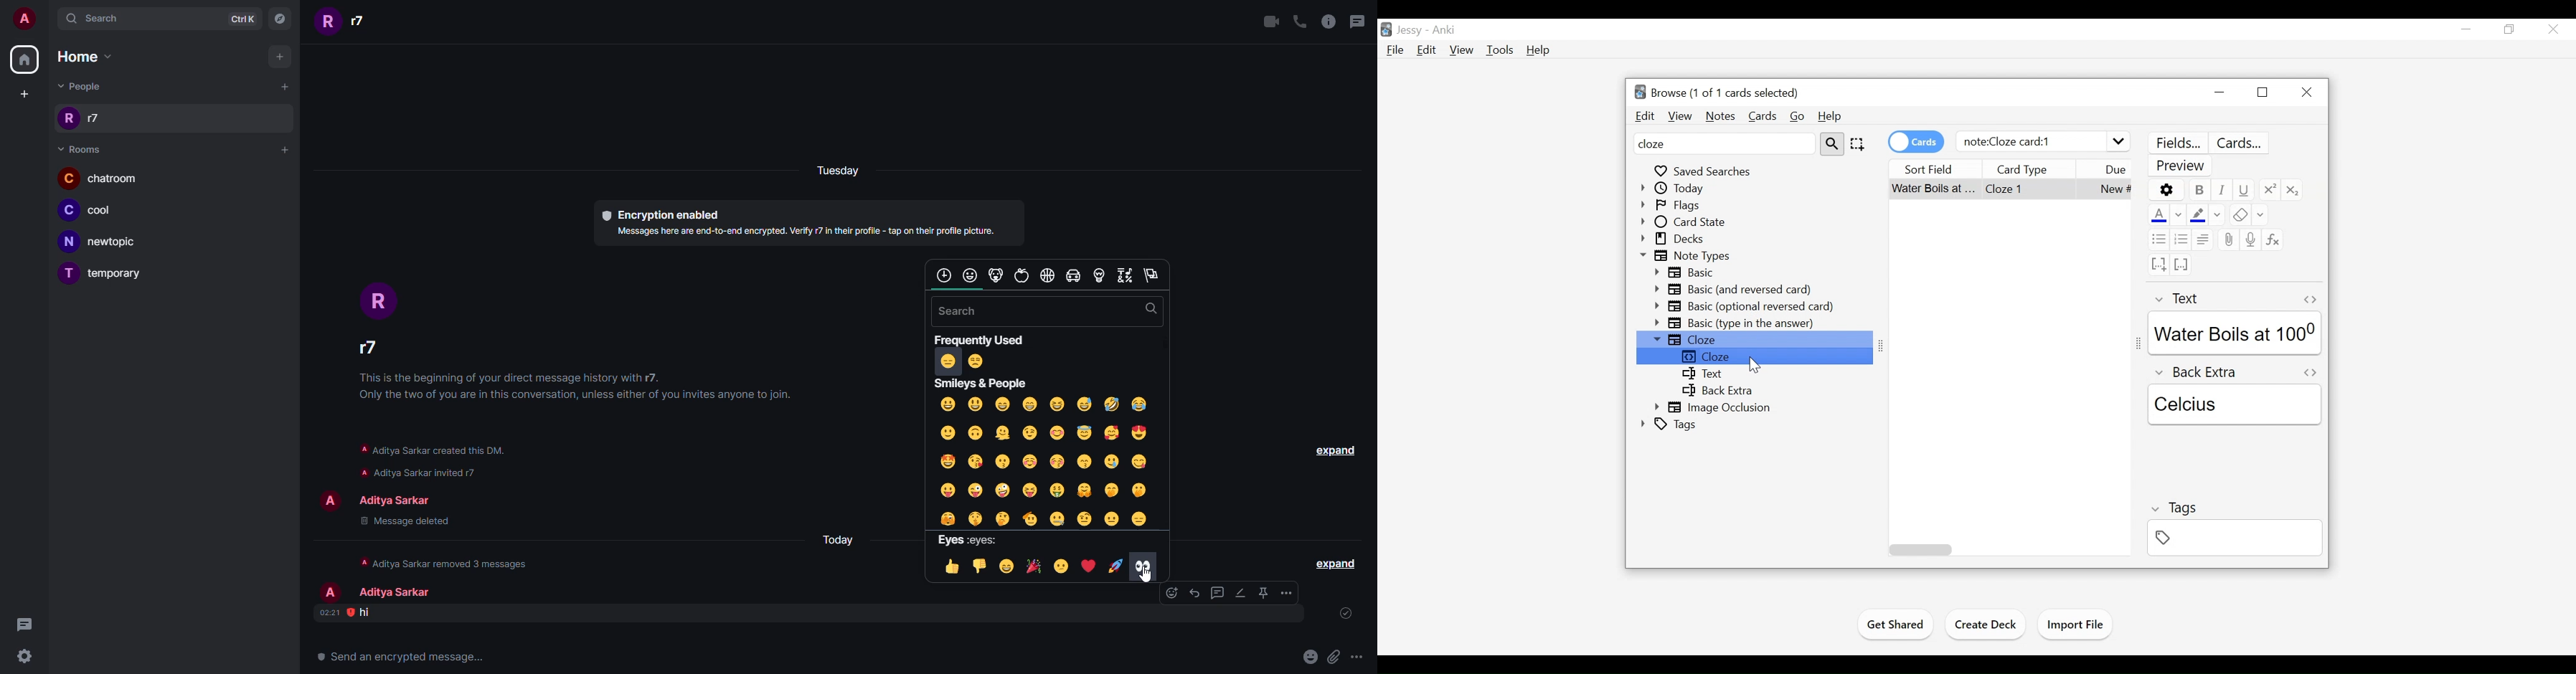 Image resolution: width=2576 pixels, height=700 pixels. I want to click on category, so click(1100, 275).